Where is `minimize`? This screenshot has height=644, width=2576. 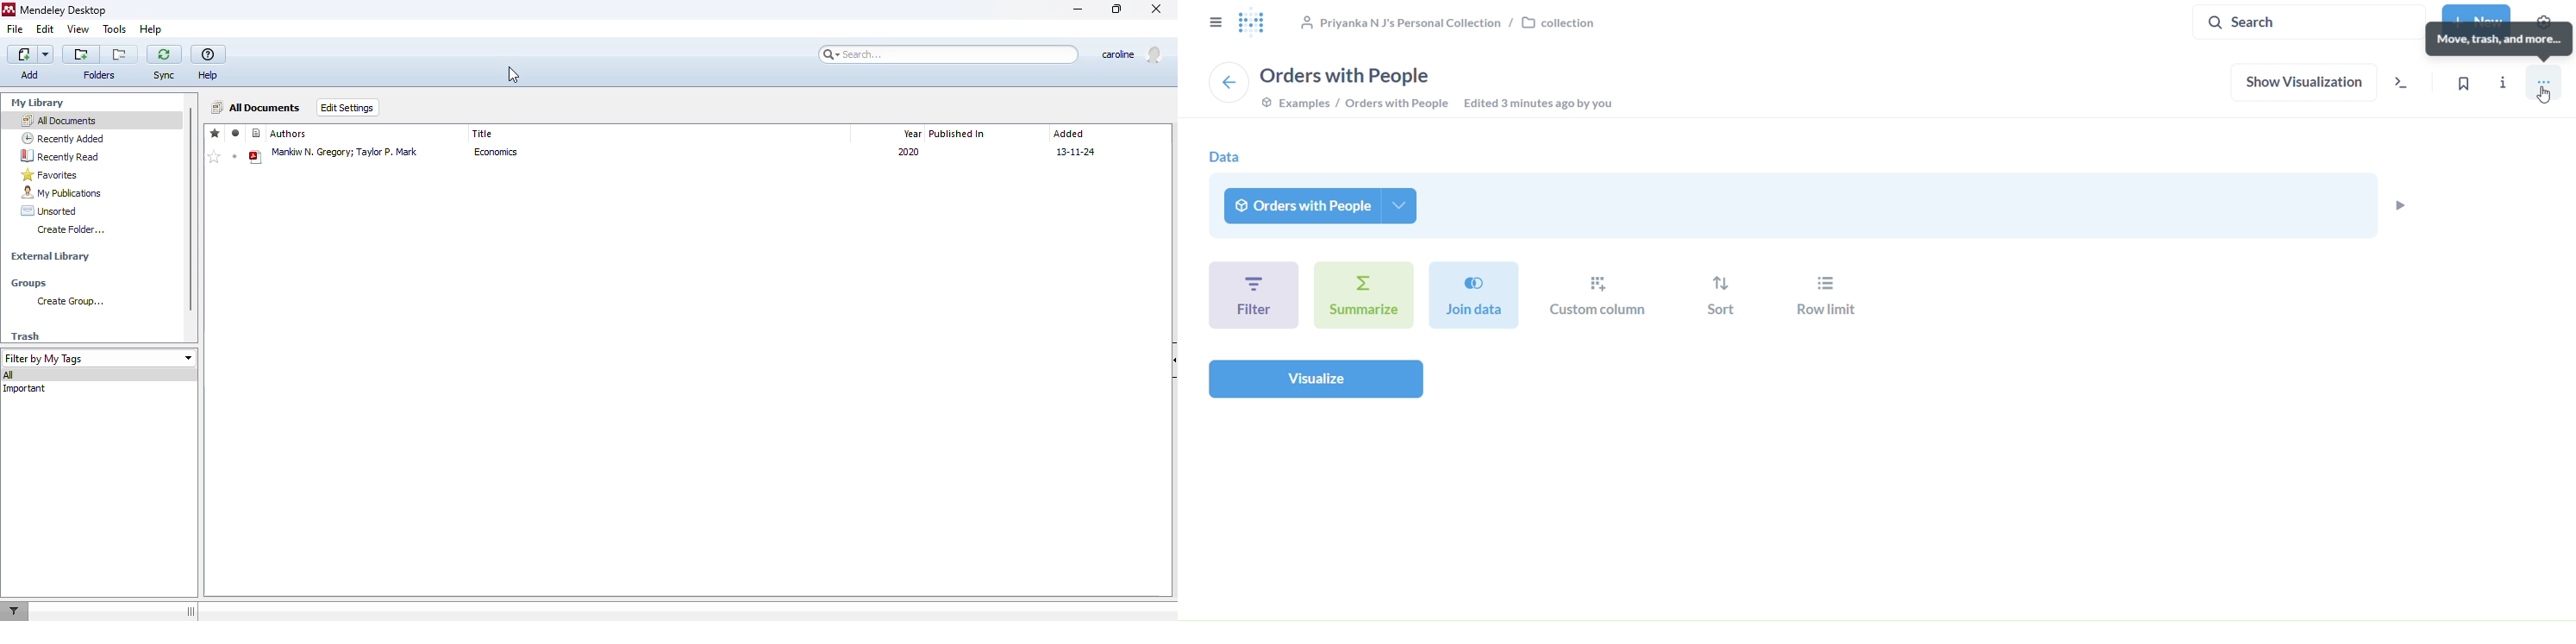
minimize is located at coordinates (1079, 10).